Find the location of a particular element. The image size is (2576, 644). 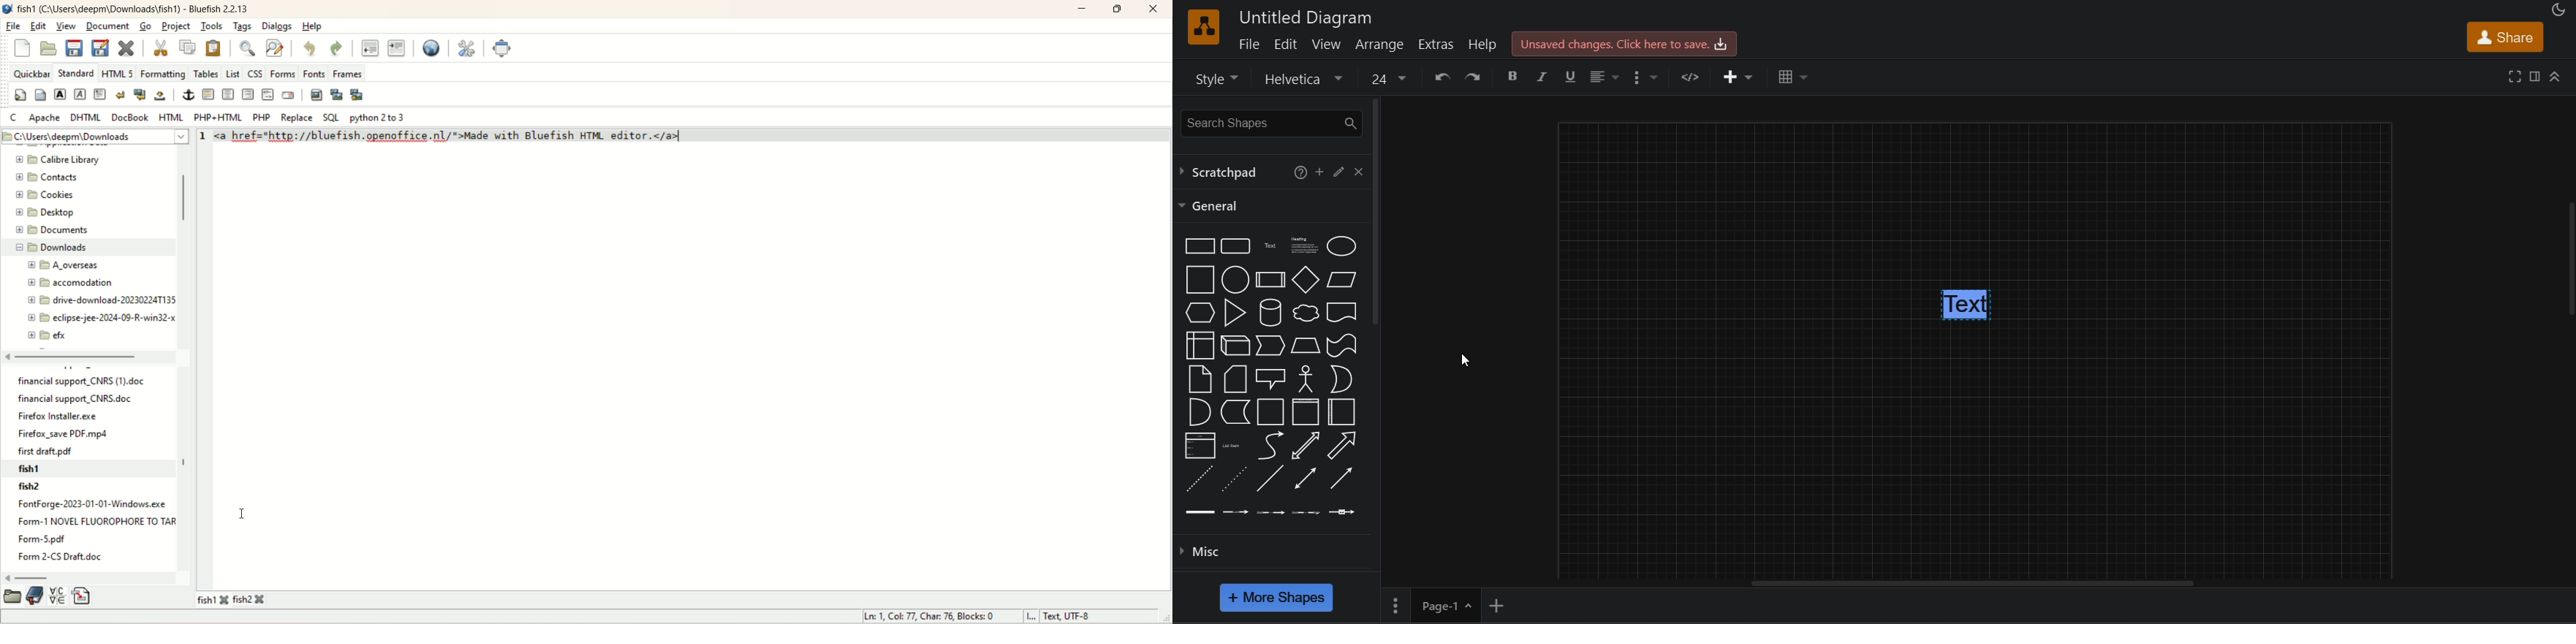

paste is located at coordinates (213, 48).